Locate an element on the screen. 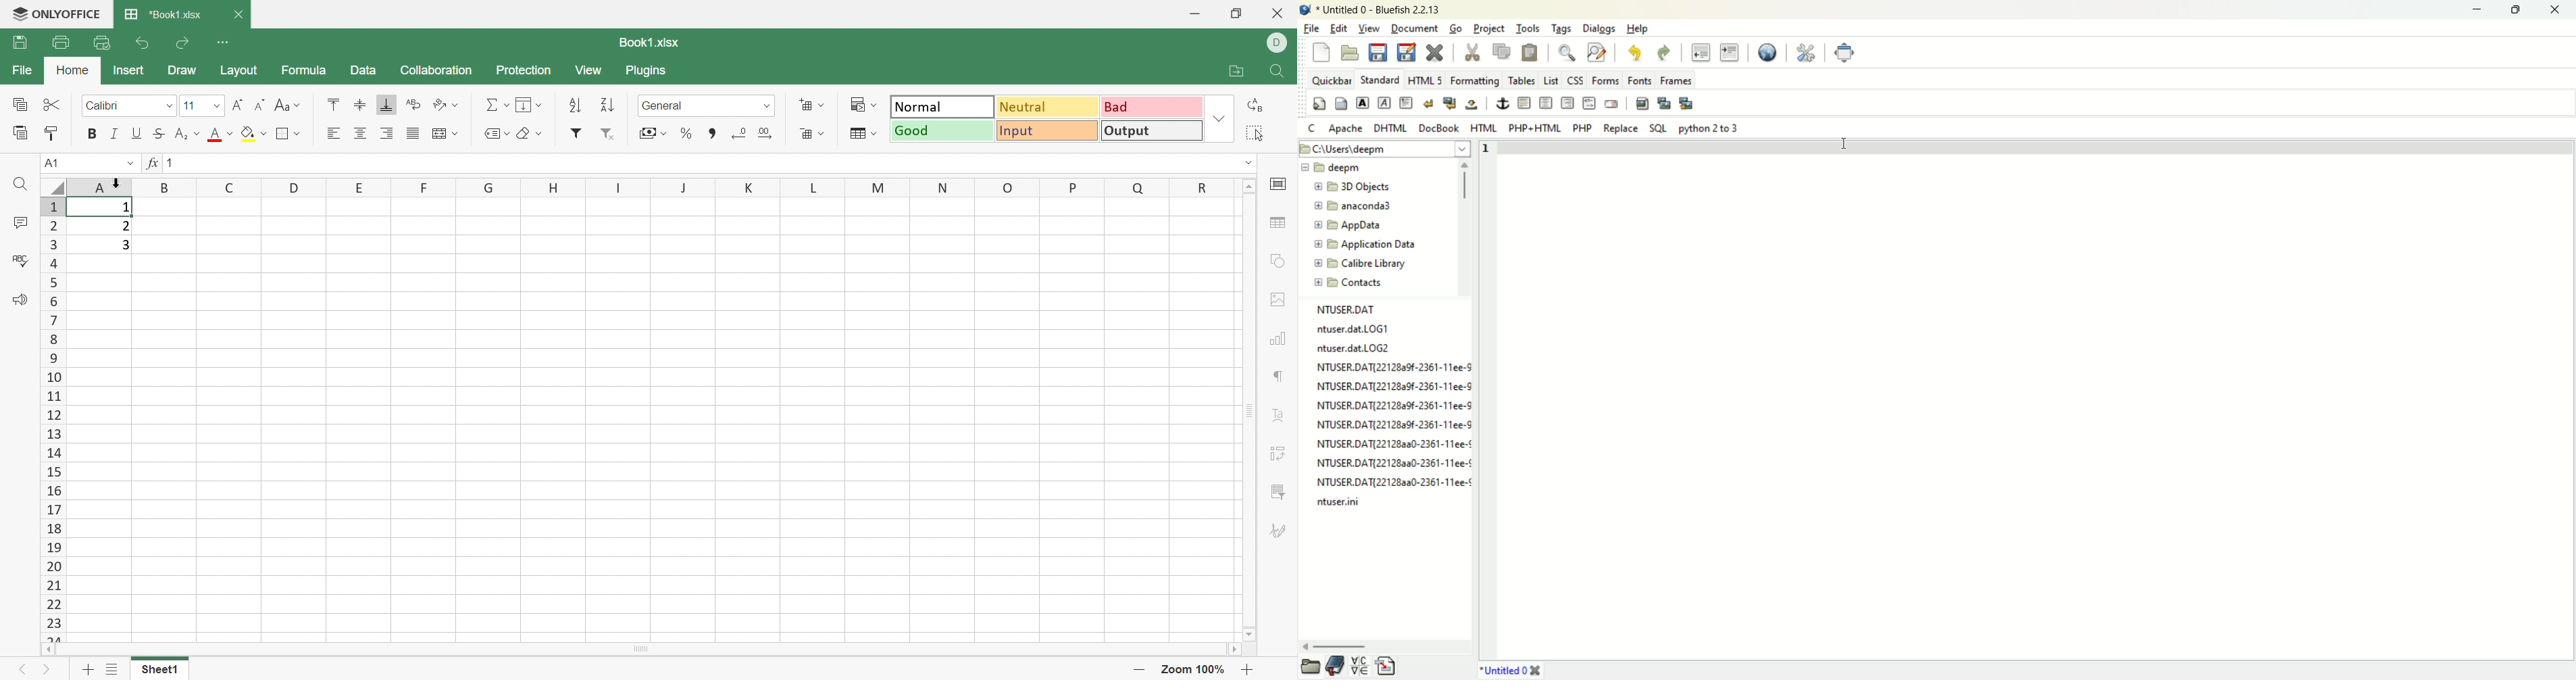 The image size is (2576, 700). fullscreen is located at coordinates (1846, 53).